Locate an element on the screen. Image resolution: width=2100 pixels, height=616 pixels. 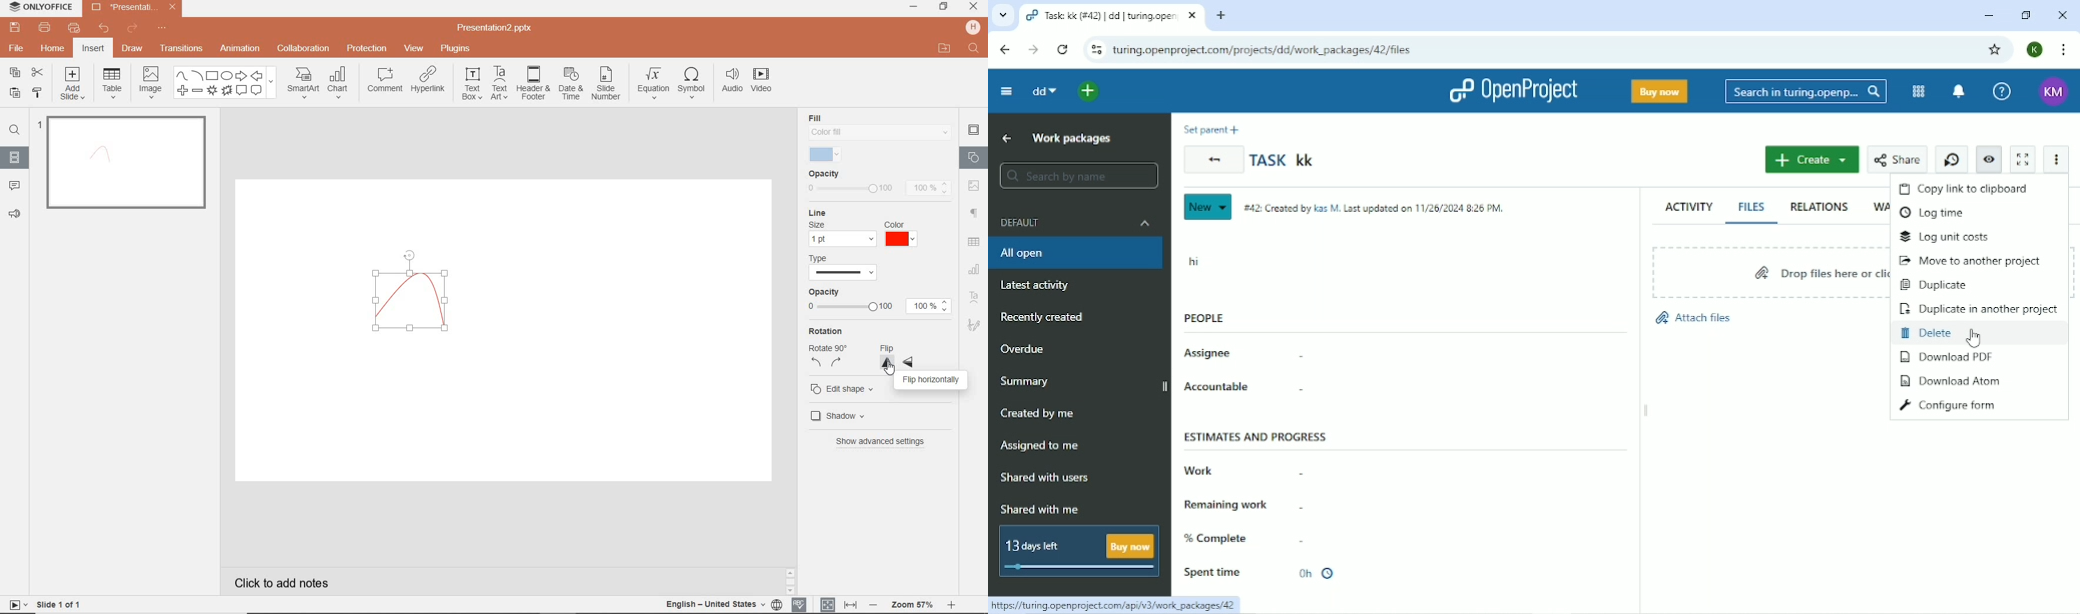
CHART is located at coordinates (341, 84).